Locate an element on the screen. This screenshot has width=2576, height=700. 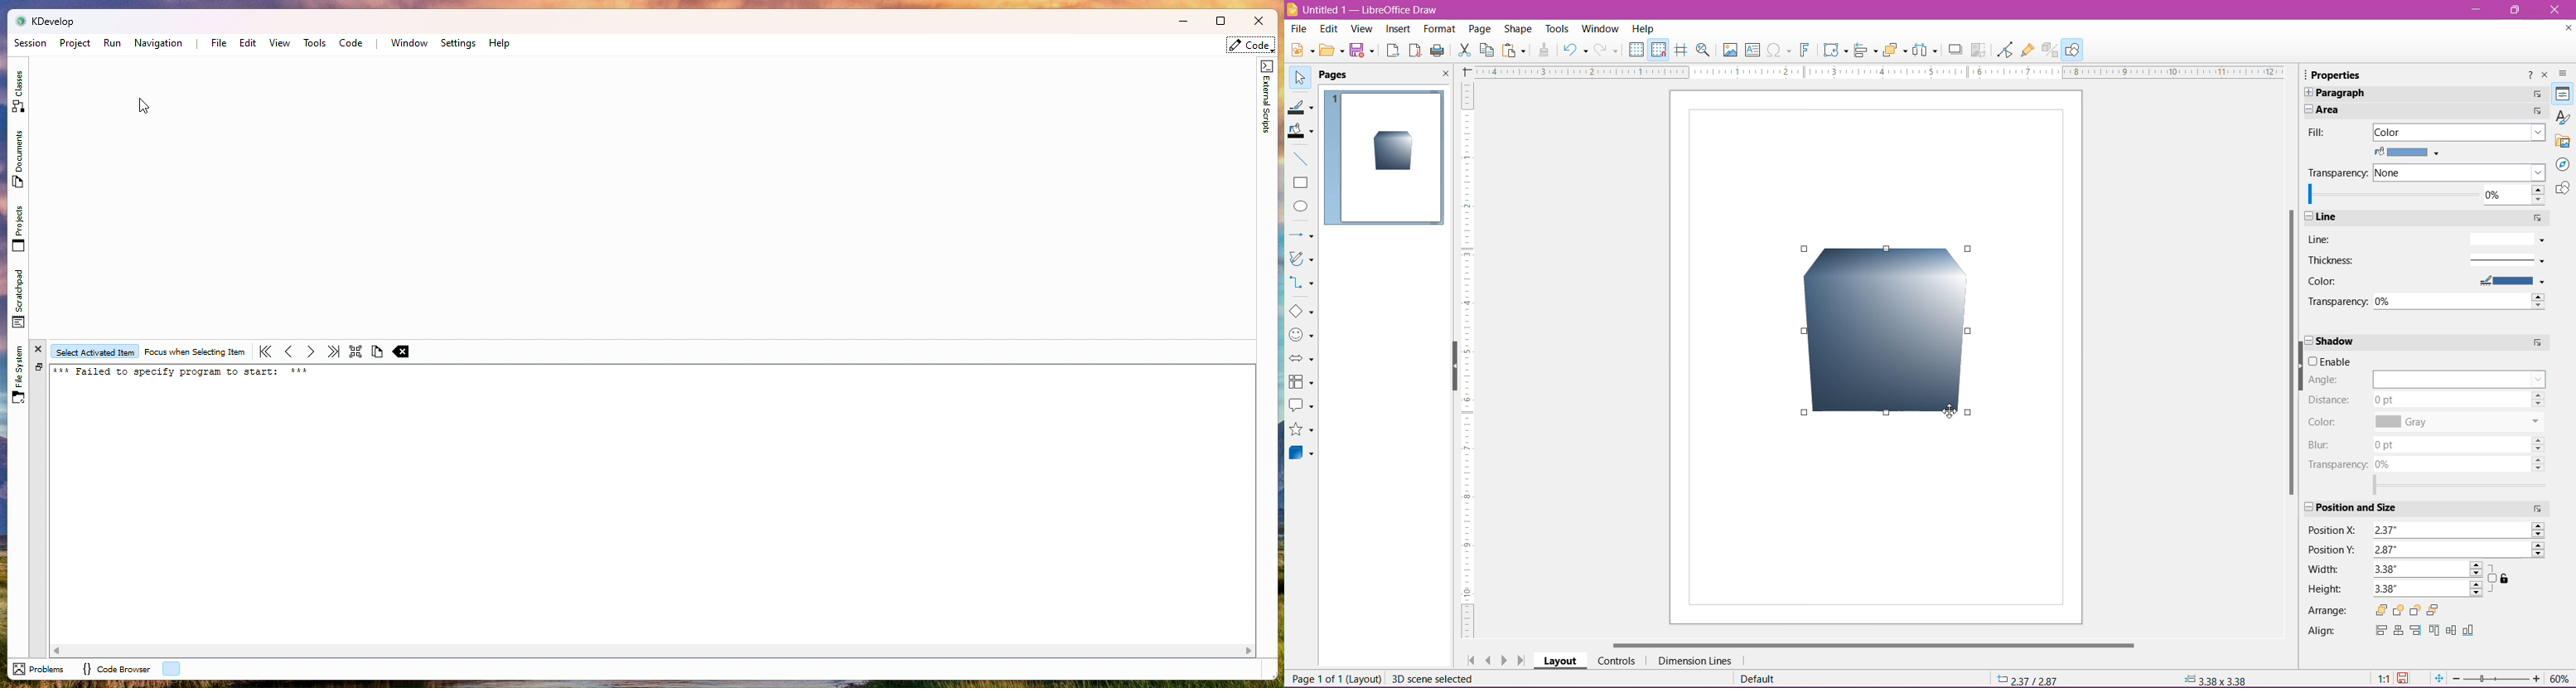
Line is located at coordinates (2413, 217).